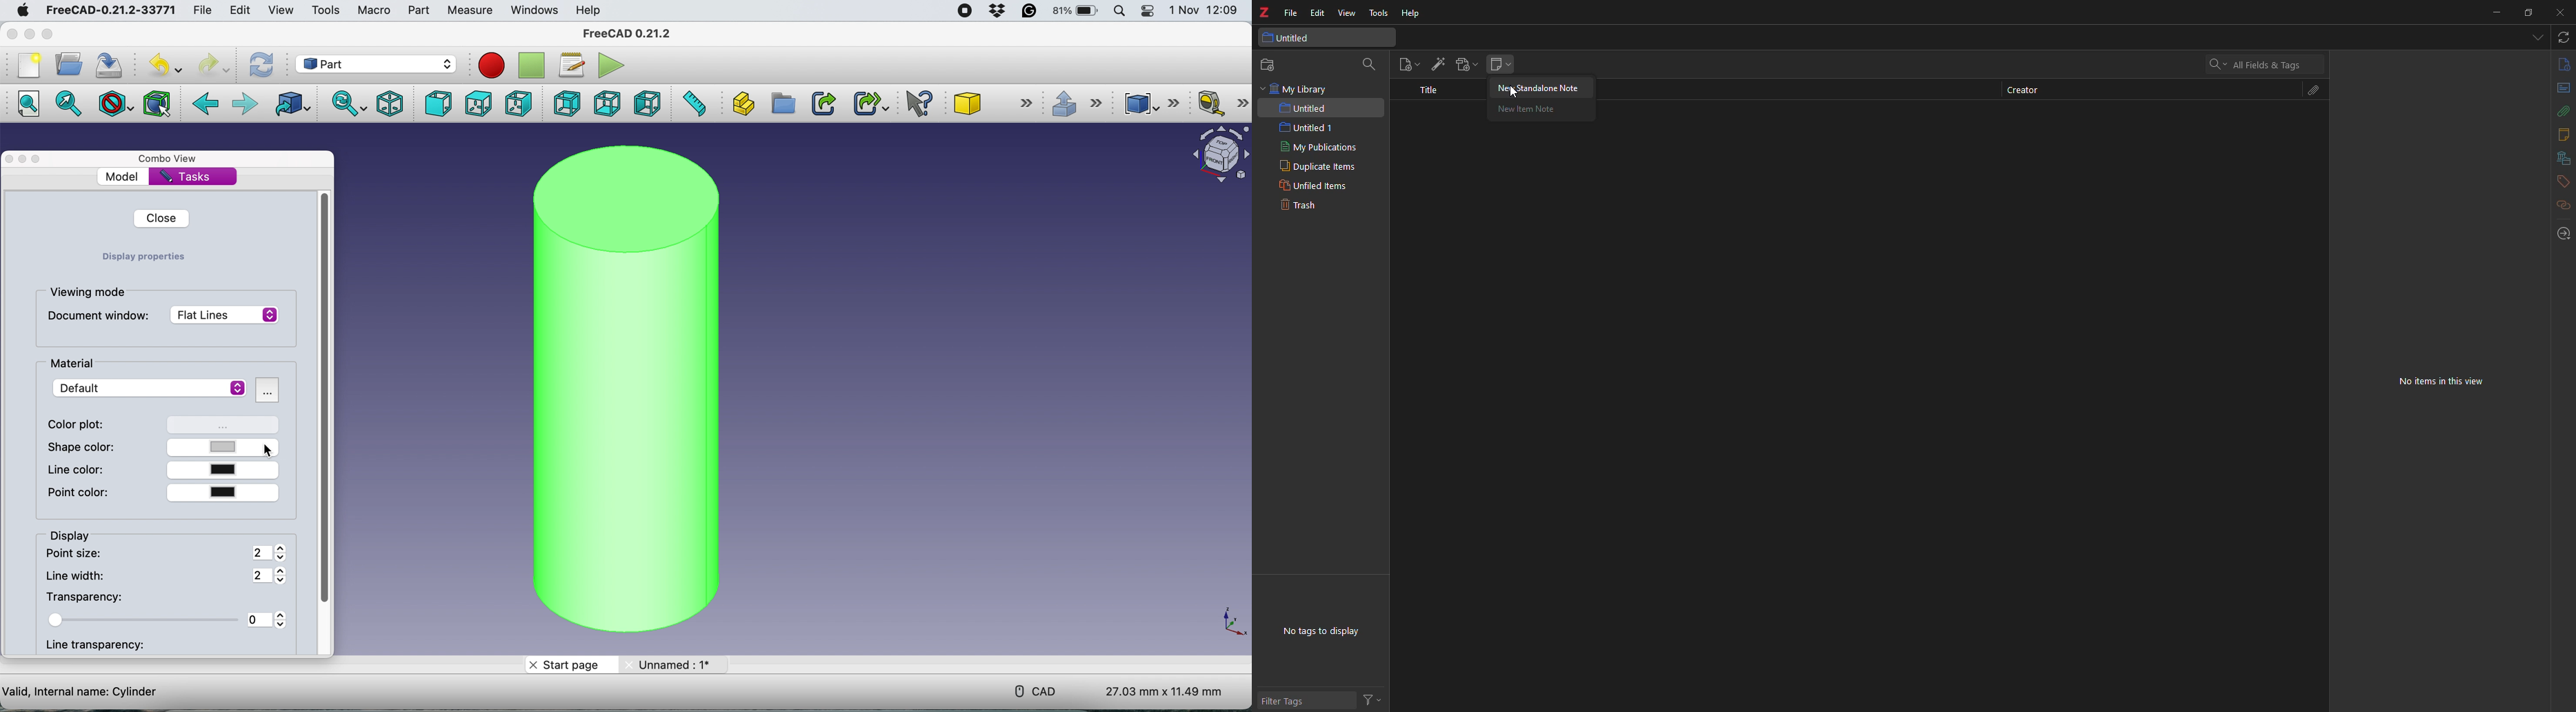 This screenshot has height=728, width=2576. What do you see at coordinates (144, 447) in the screenshot?
I see `shape color` at bounding box center [144, 447].